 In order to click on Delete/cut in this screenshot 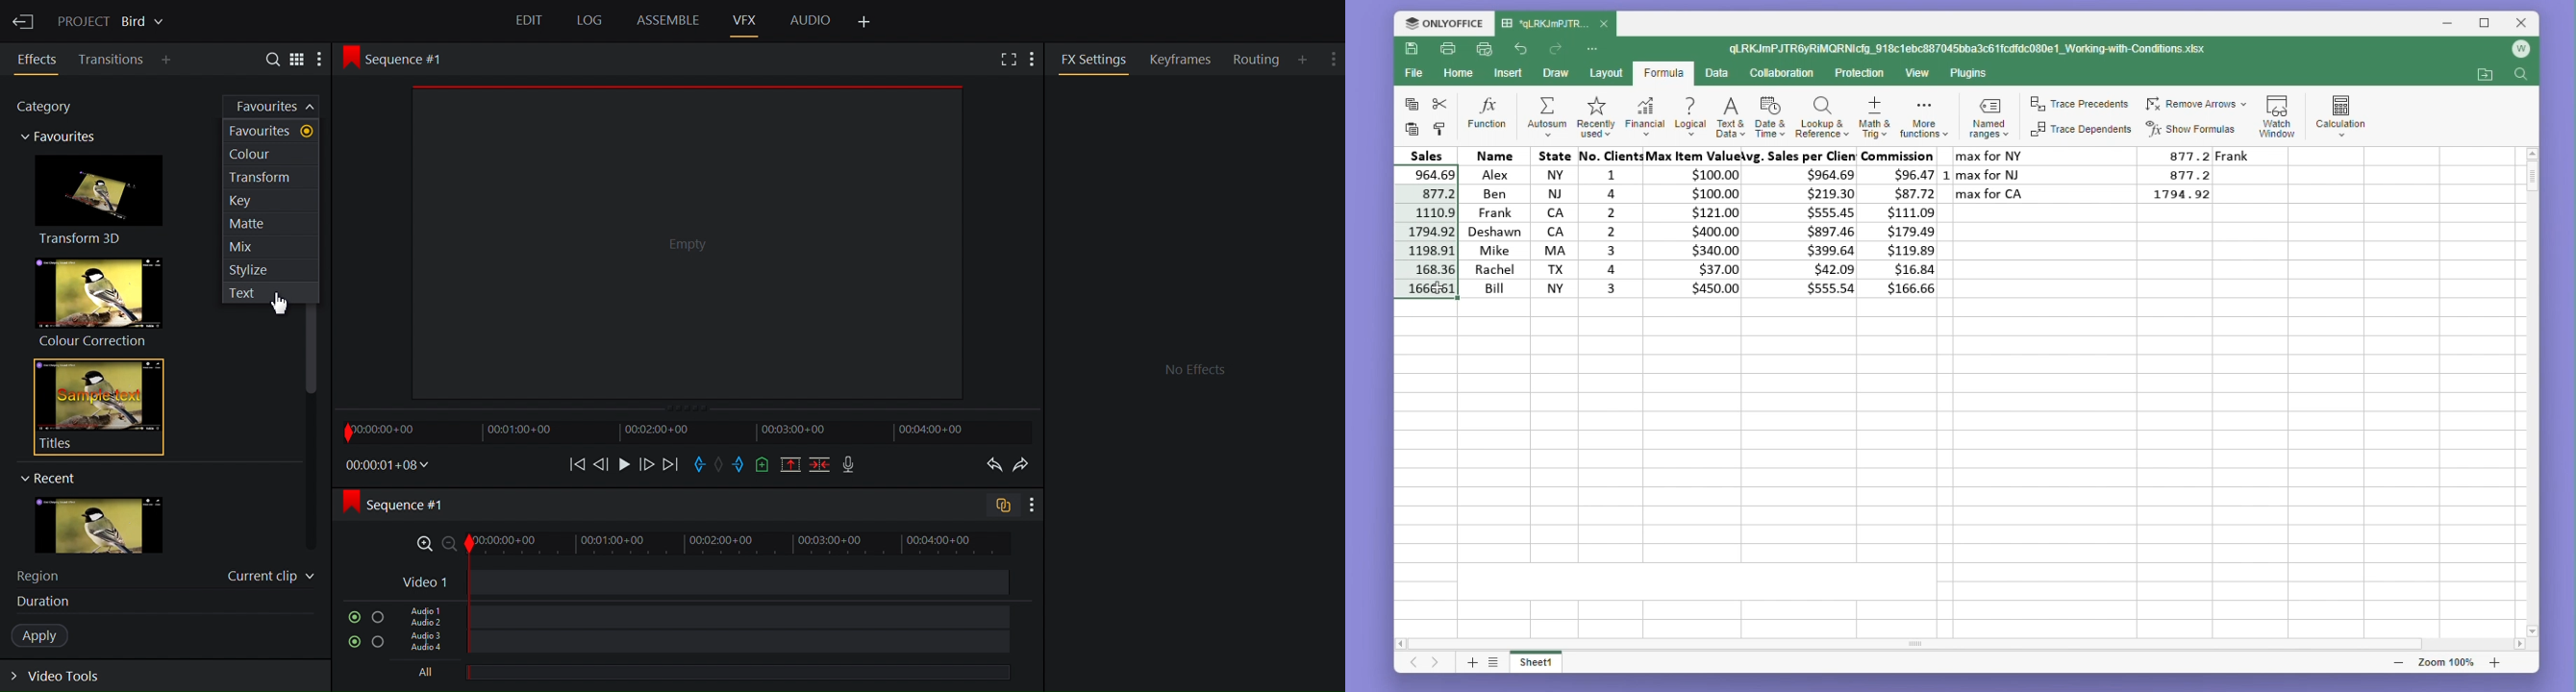, I will do `click(821, 466)`.